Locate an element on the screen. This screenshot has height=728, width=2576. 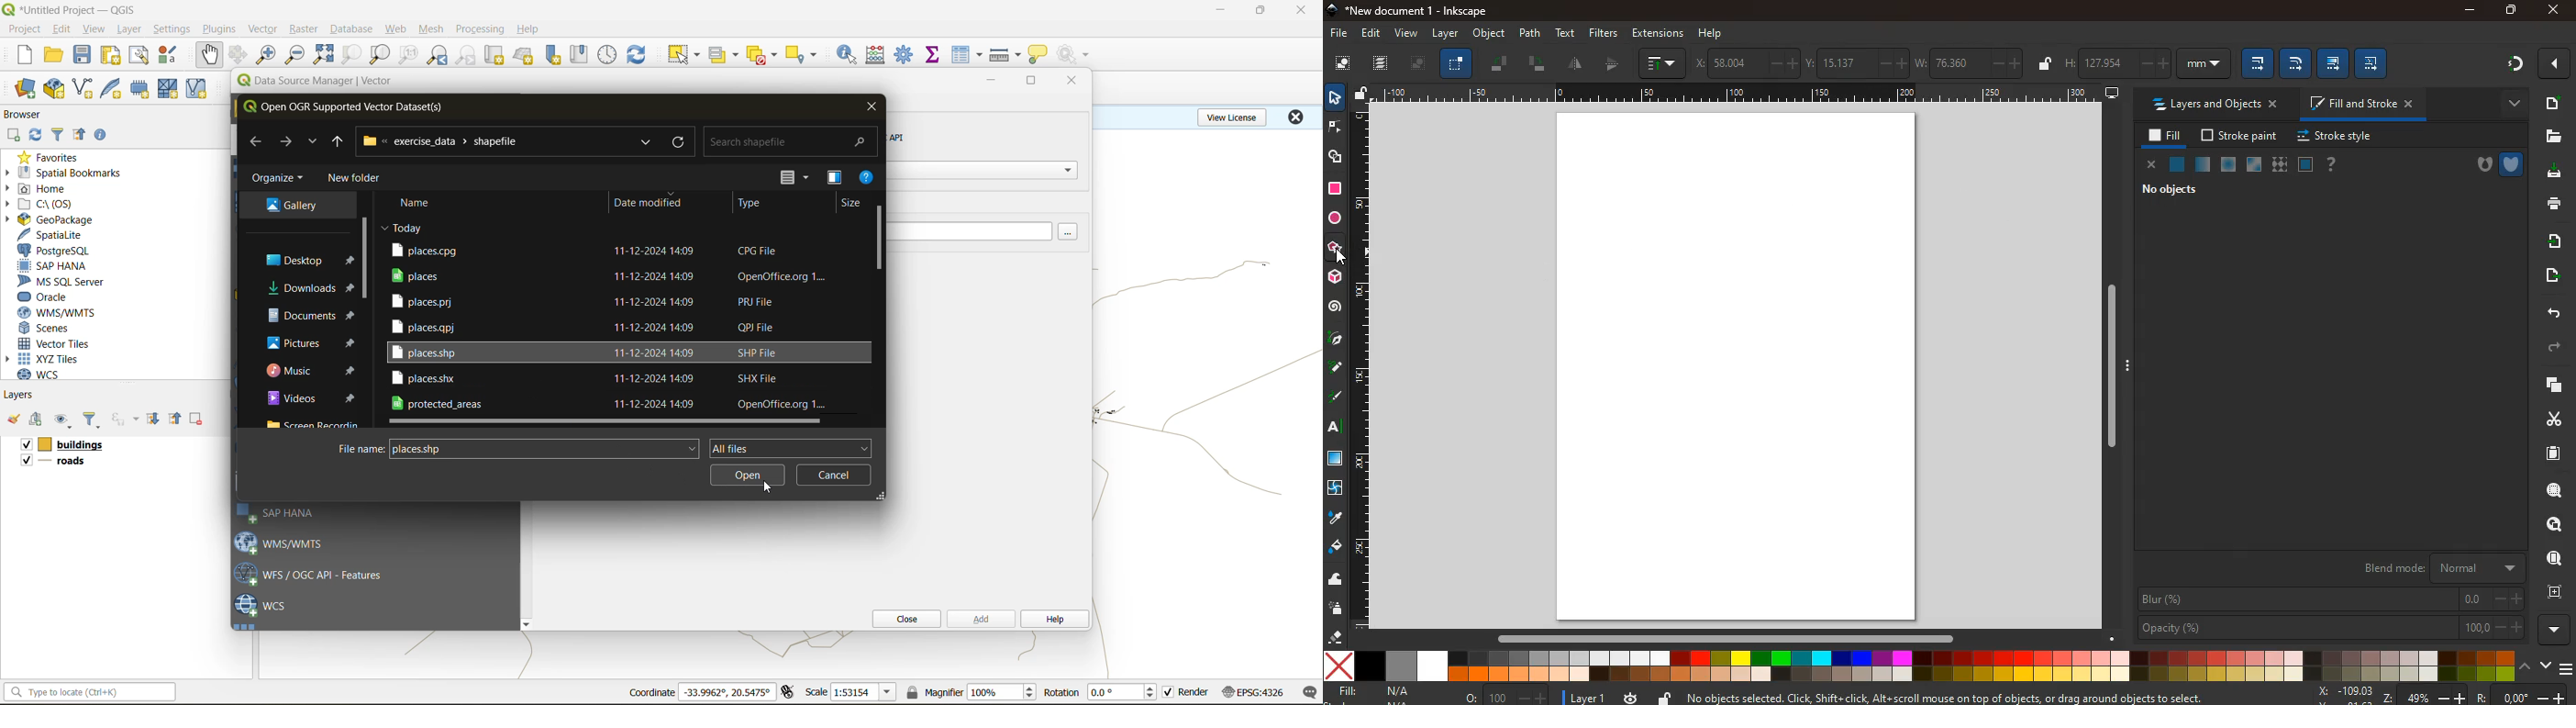
Cursor  is located at coordinates (1343, 257).